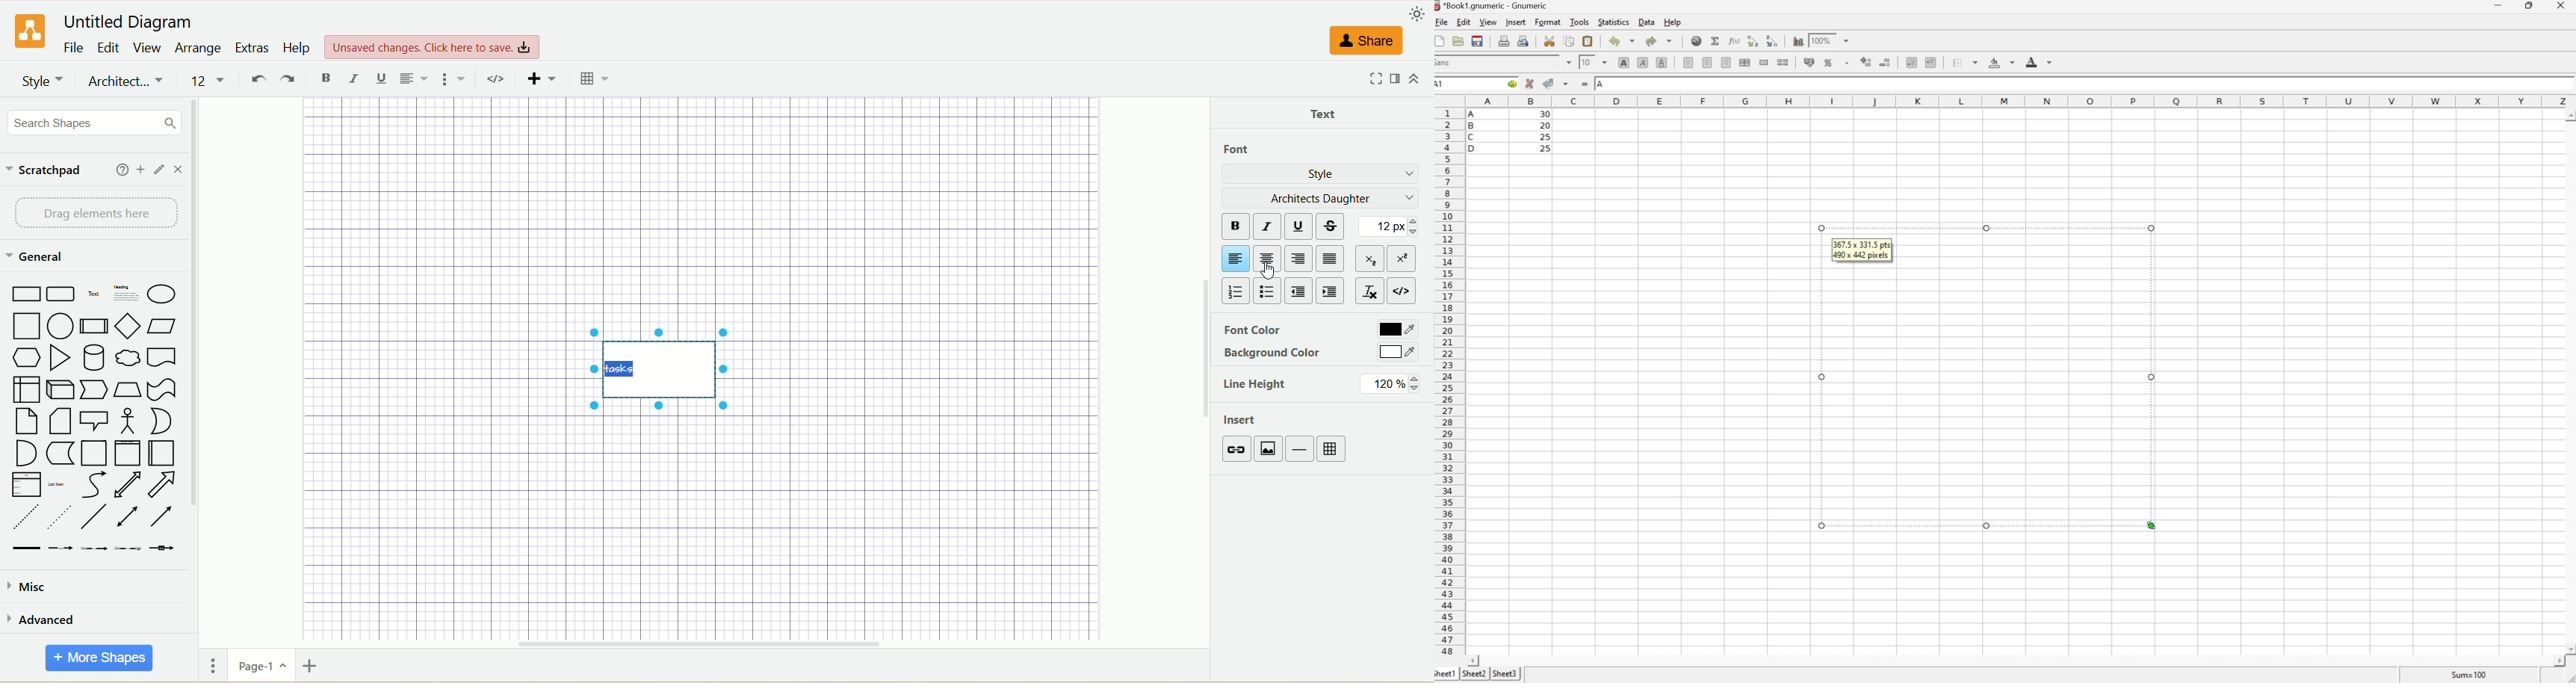  I want to click on Insert, so click(1517, 22).